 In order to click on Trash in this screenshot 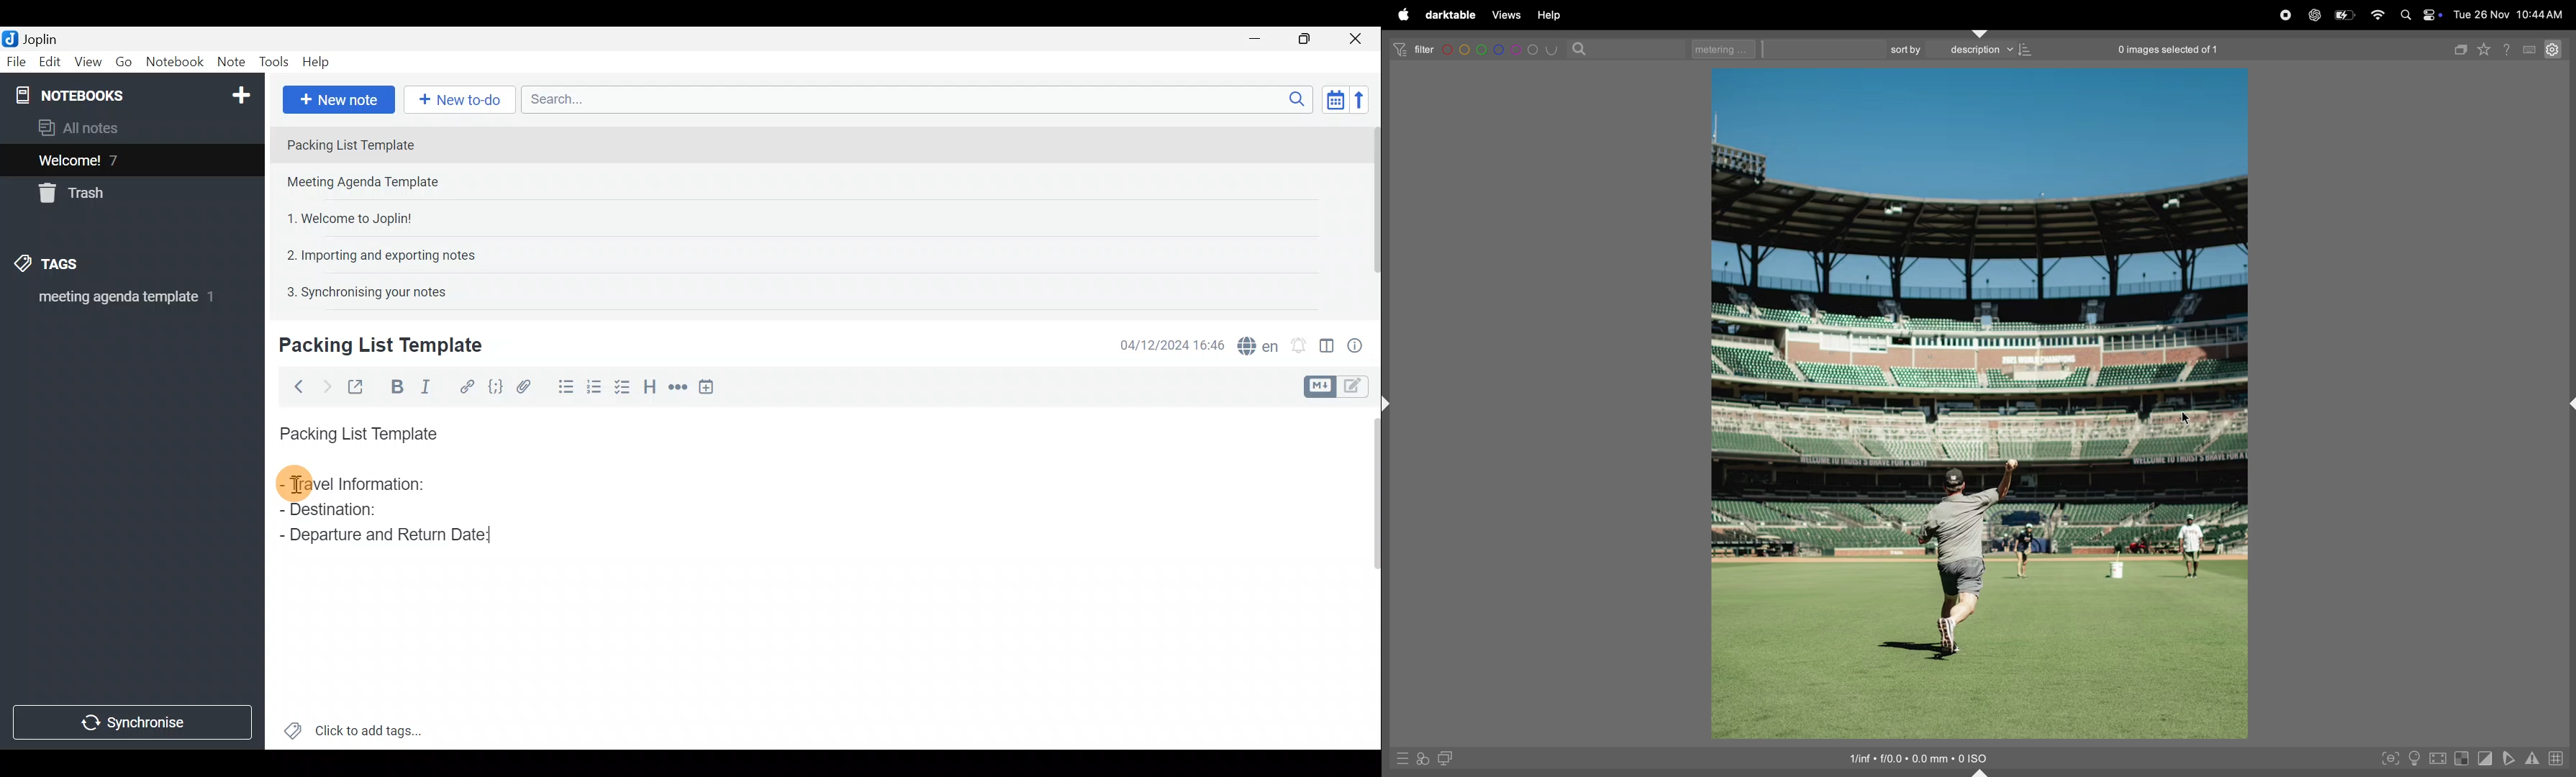, I will do `click(77, 196)`.